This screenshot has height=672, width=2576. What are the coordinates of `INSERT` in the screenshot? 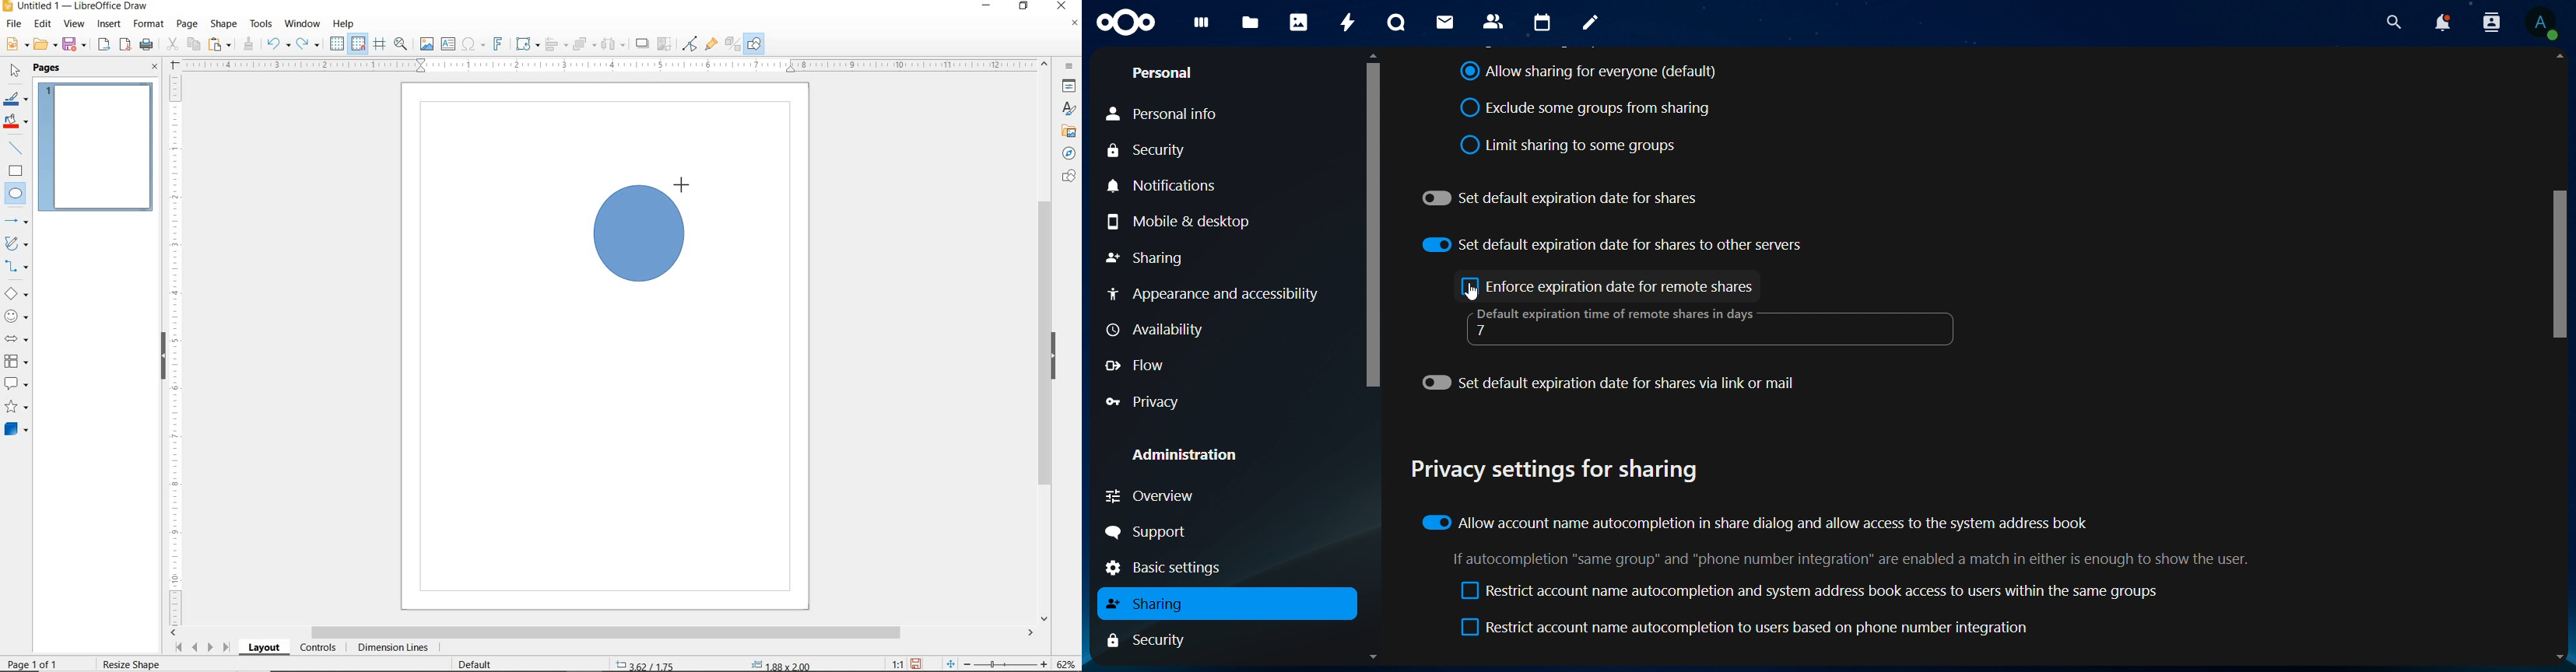 It's located at (111, 25).